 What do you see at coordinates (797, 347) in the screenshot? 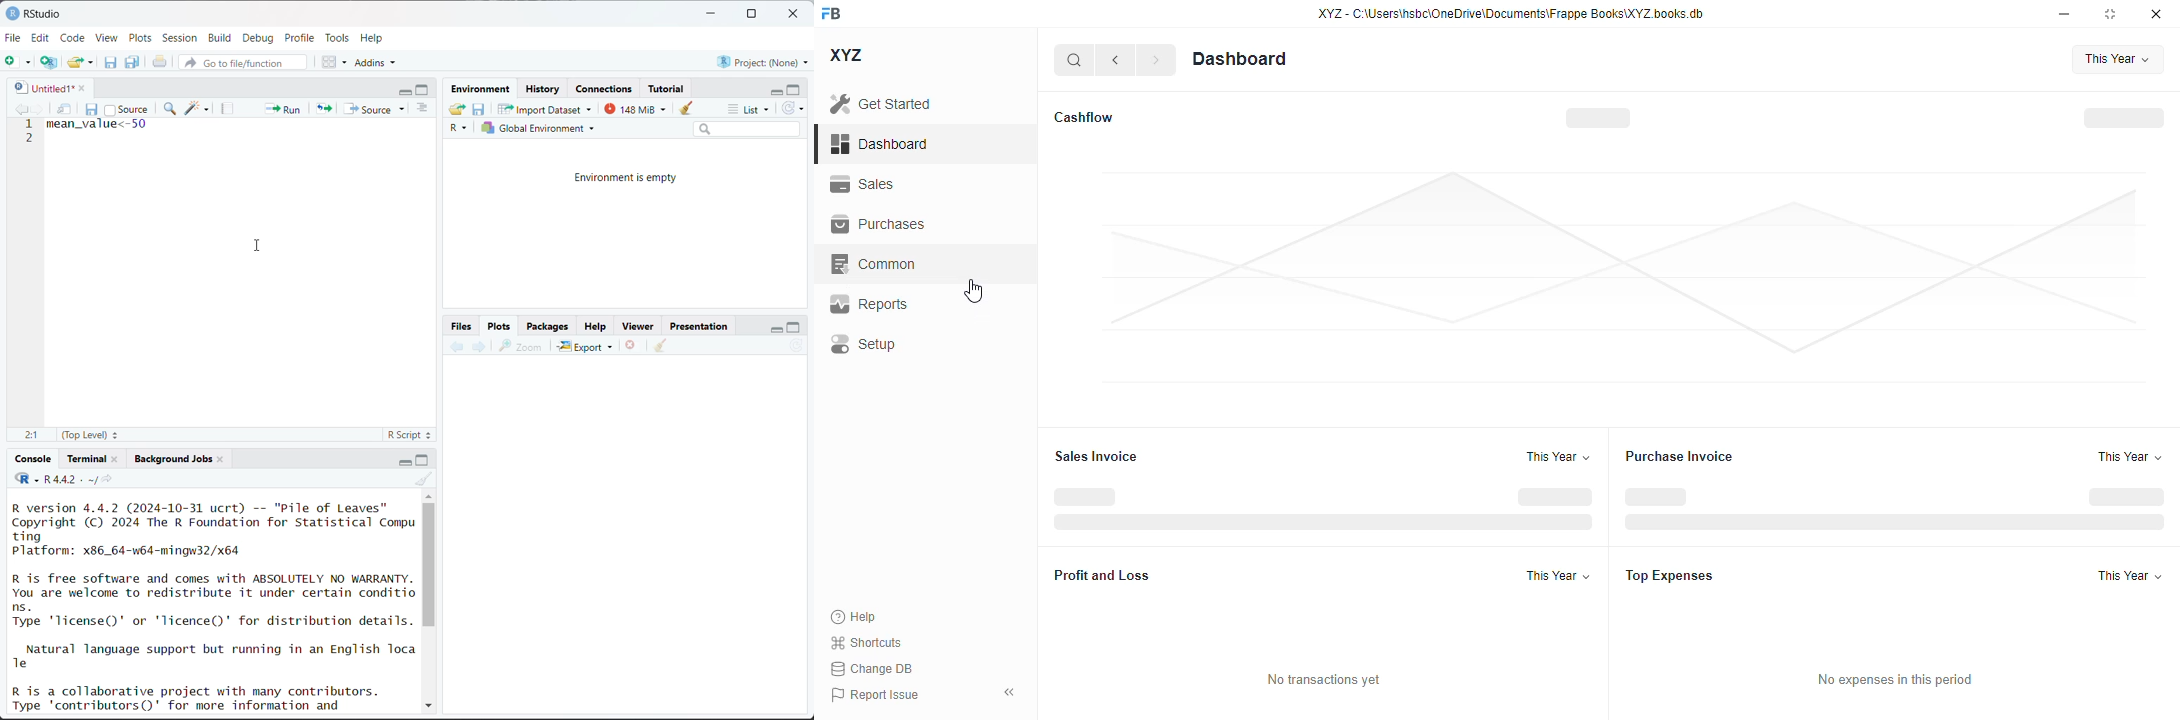
I see `refresh current plot` at bounding box center [797, 347].